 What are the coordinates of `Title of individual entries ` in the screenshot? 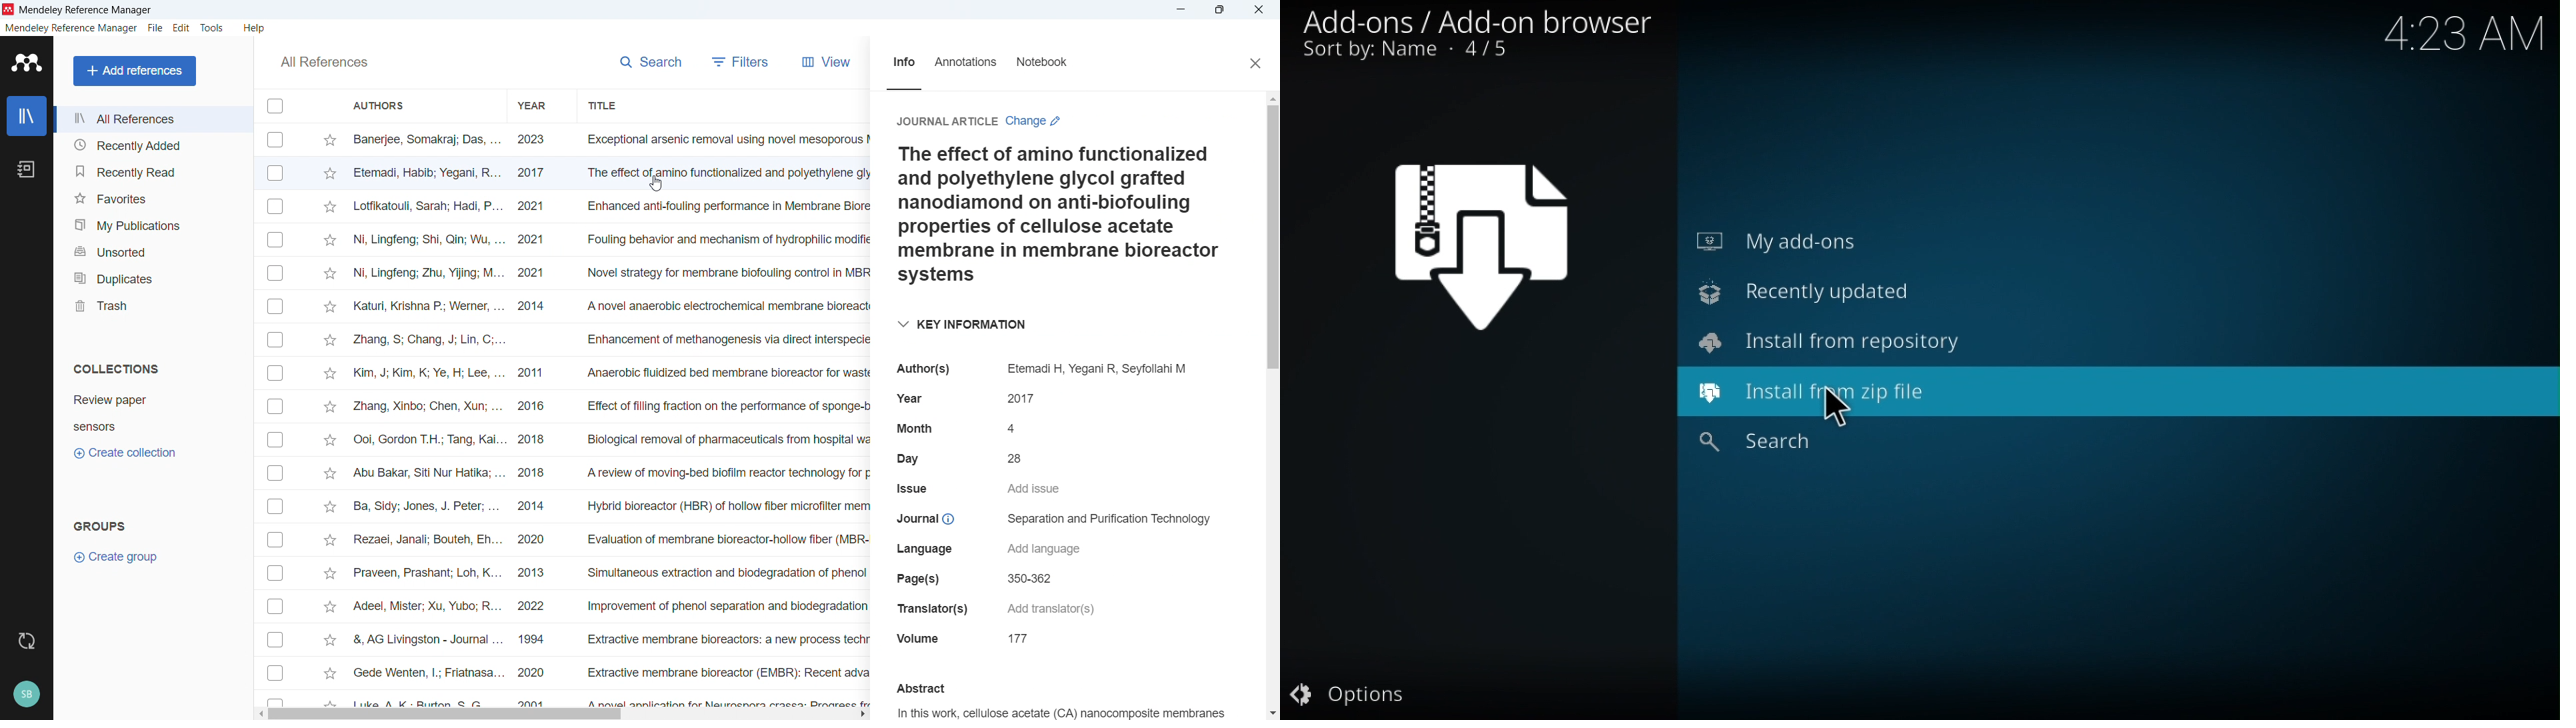 It's located at (727, 417).